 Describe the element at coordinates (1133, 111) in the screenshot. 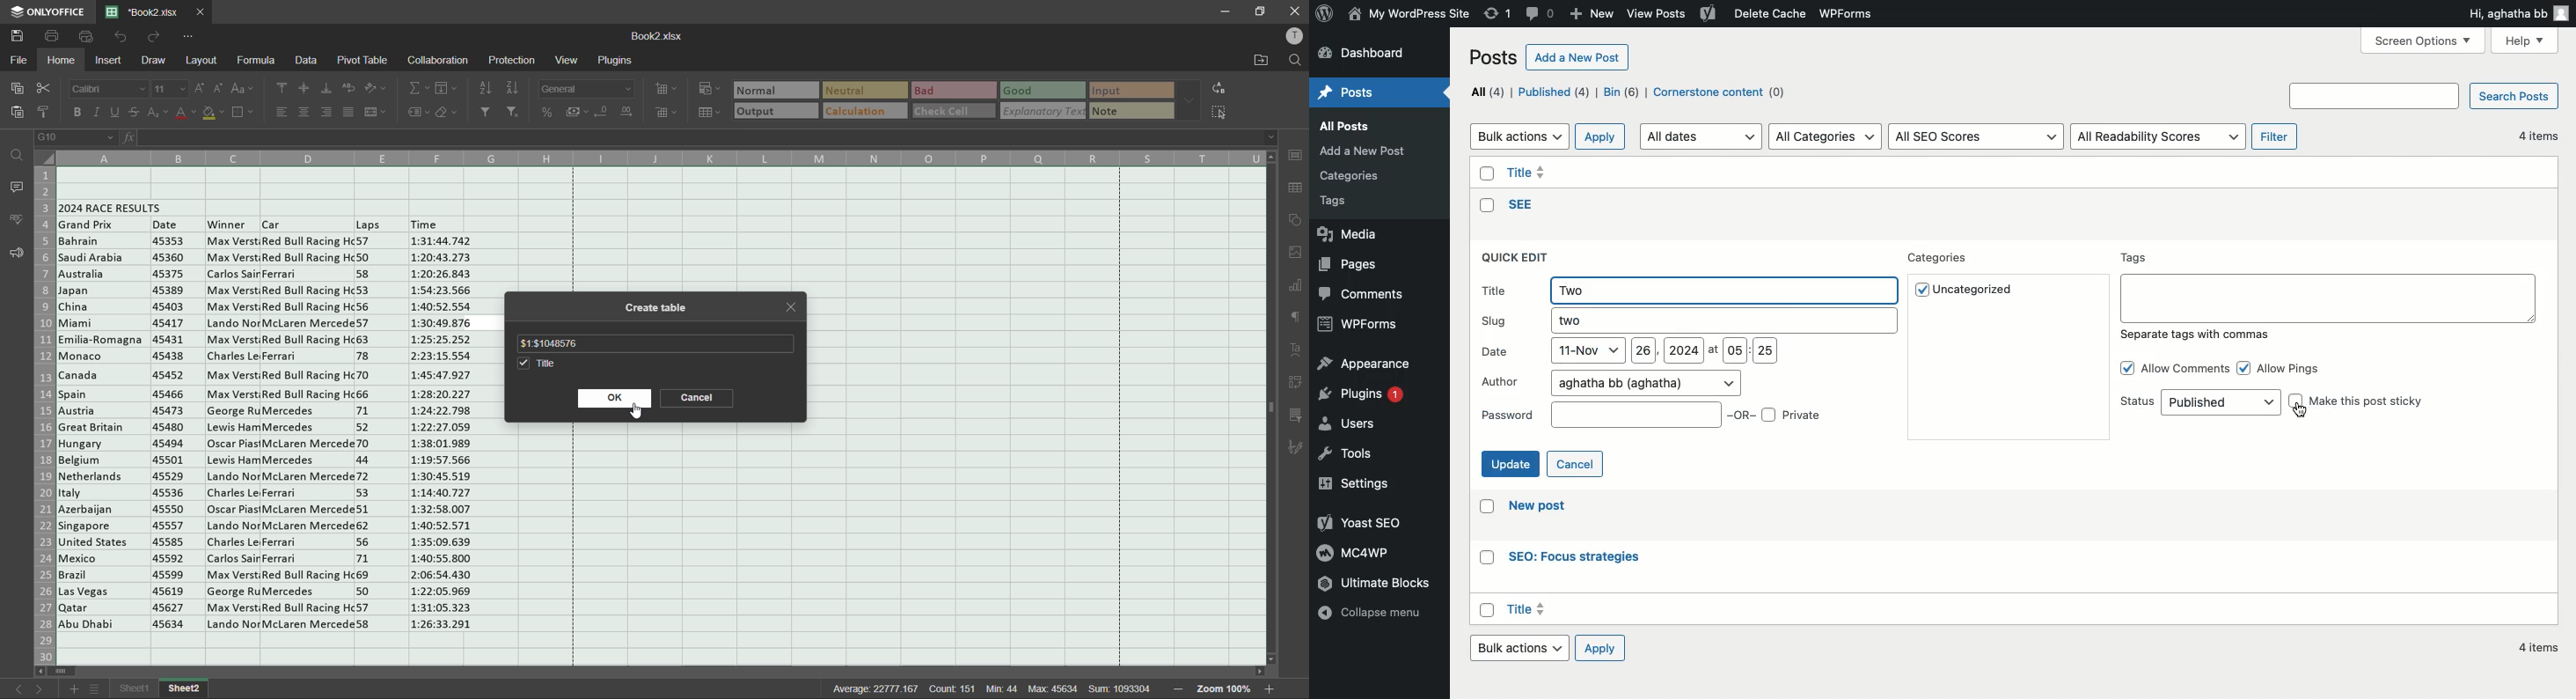

I see `note` at that location.